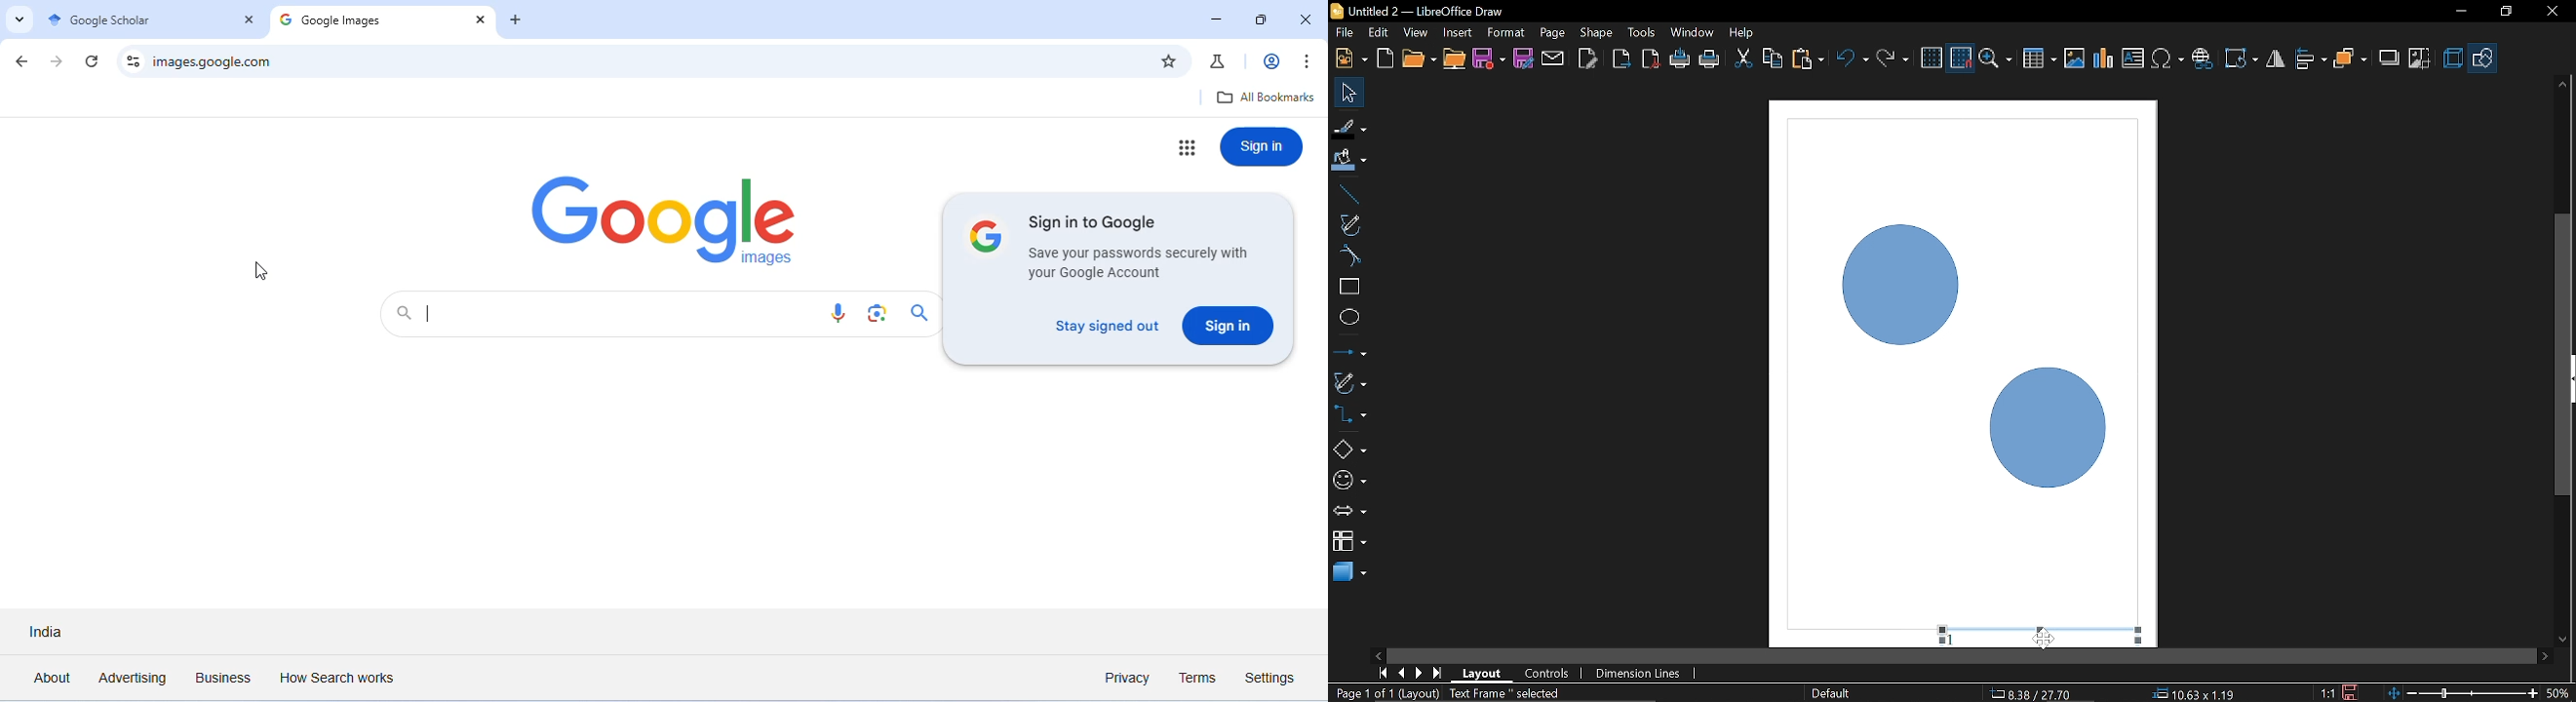 This screenshot has height=728, width=2576. I want to click on Image, so click(2074, 58).